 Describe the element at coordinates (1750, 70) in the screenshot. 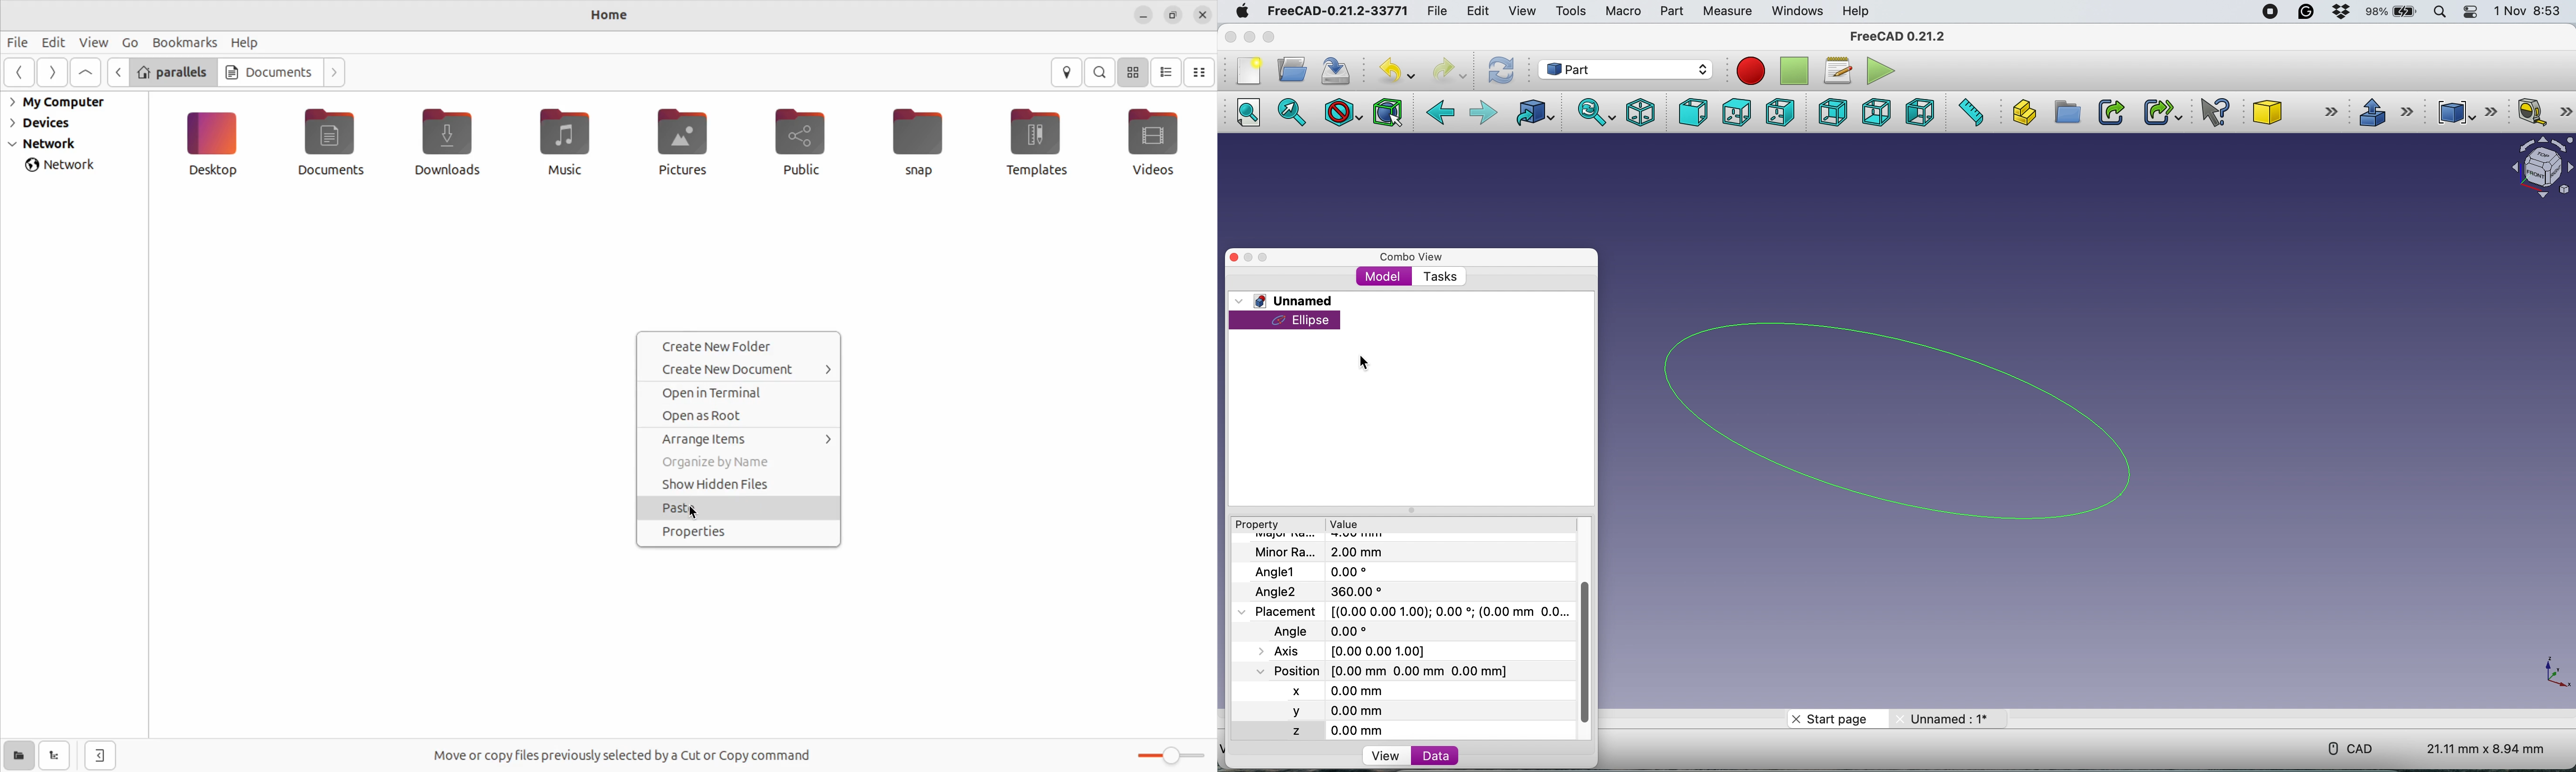

I see `record macros` at that location.